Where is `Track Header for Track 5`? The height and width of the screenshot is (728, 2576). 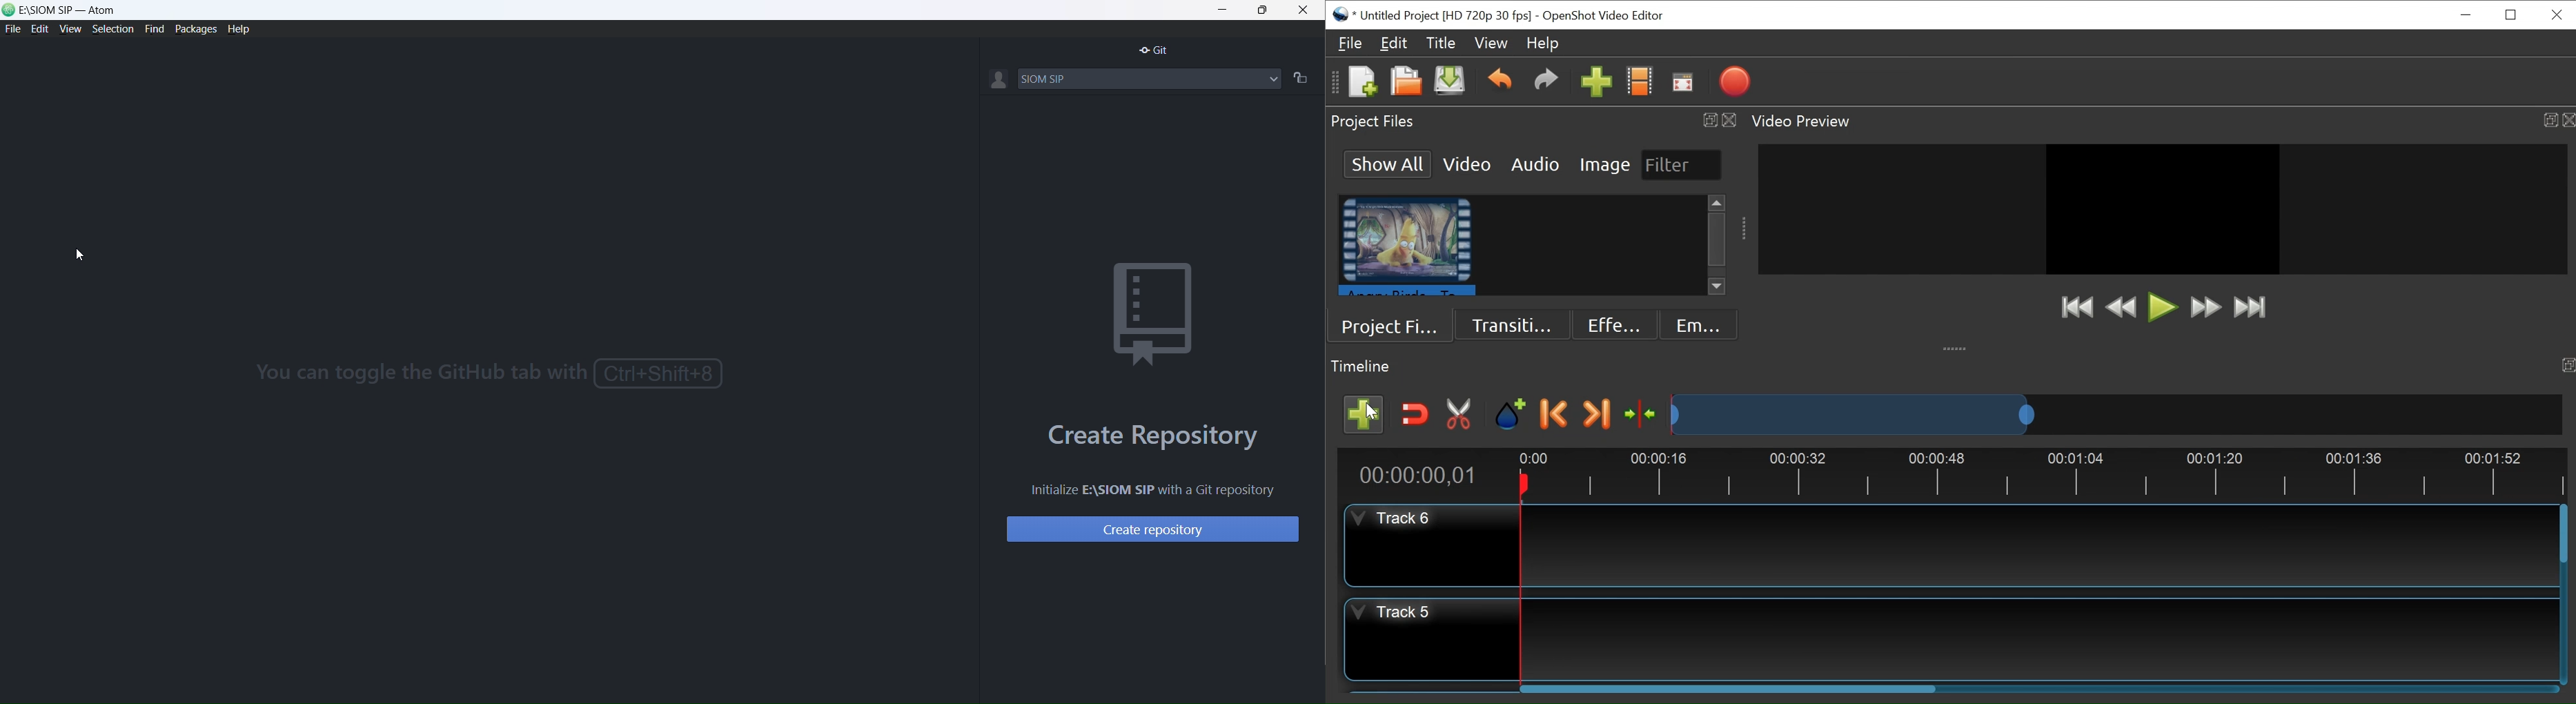
Track Header for Track 5 is located at coordinates (1432, 543).